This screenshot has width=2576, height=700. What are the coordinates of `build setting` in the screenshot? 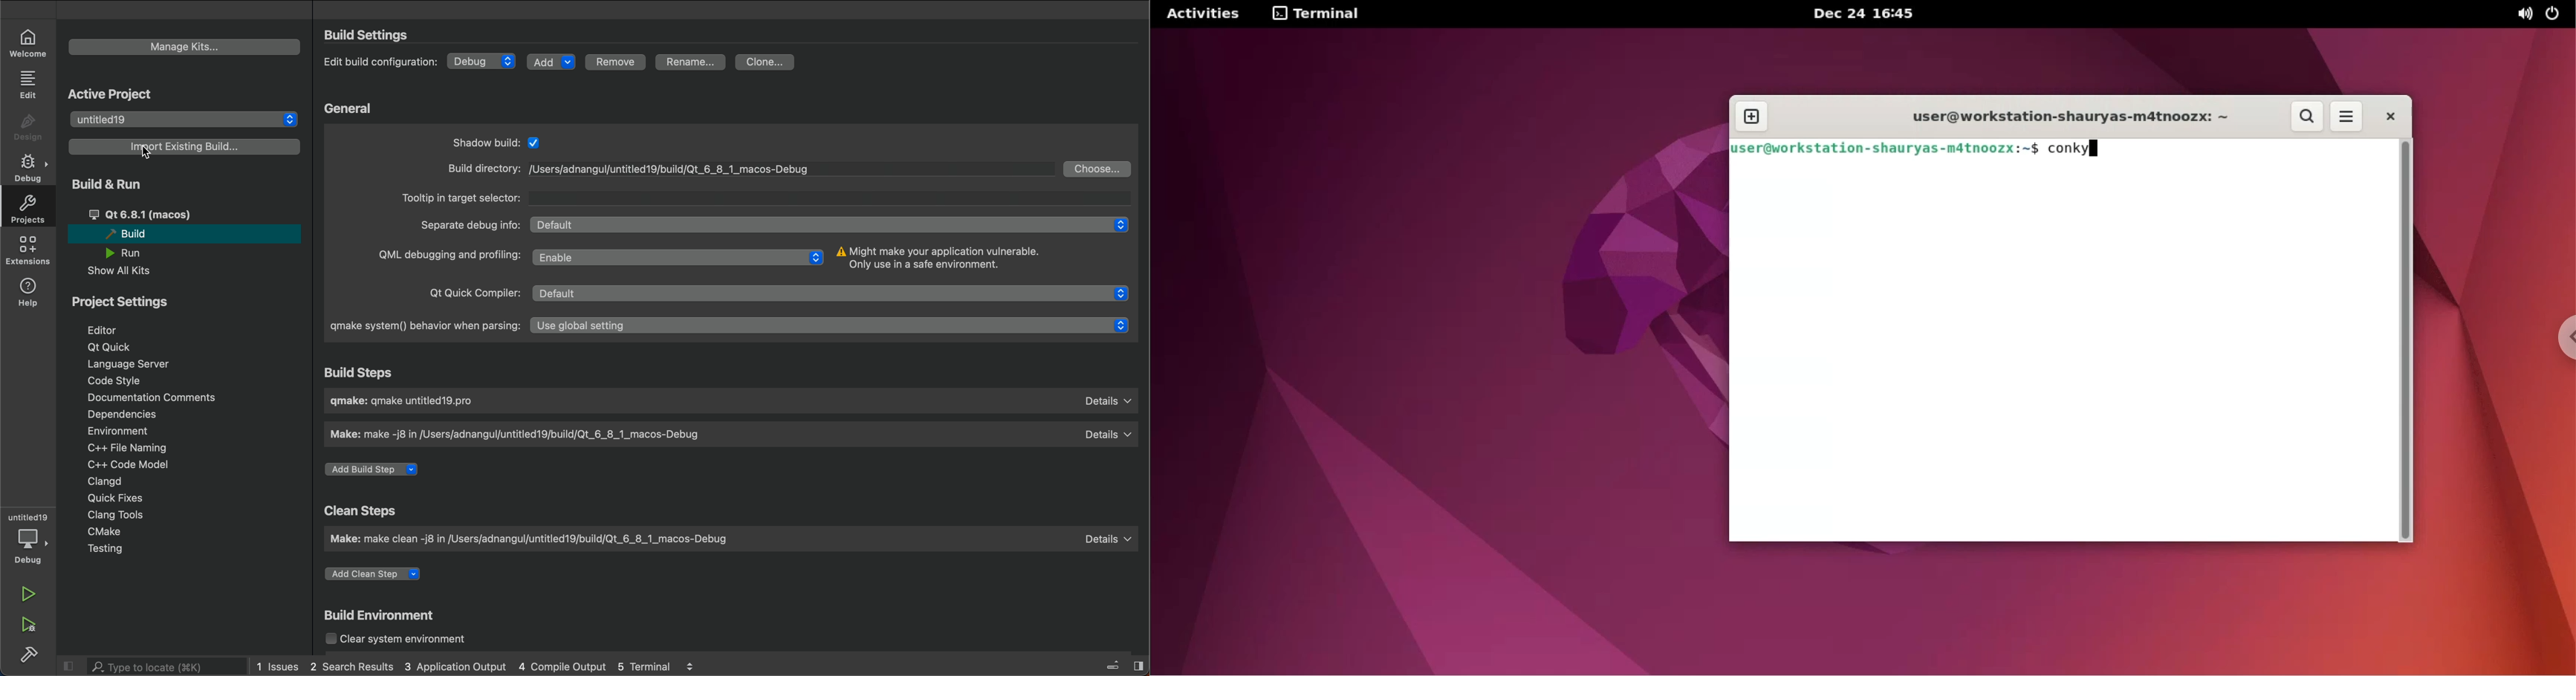 It's located at (370, 35).